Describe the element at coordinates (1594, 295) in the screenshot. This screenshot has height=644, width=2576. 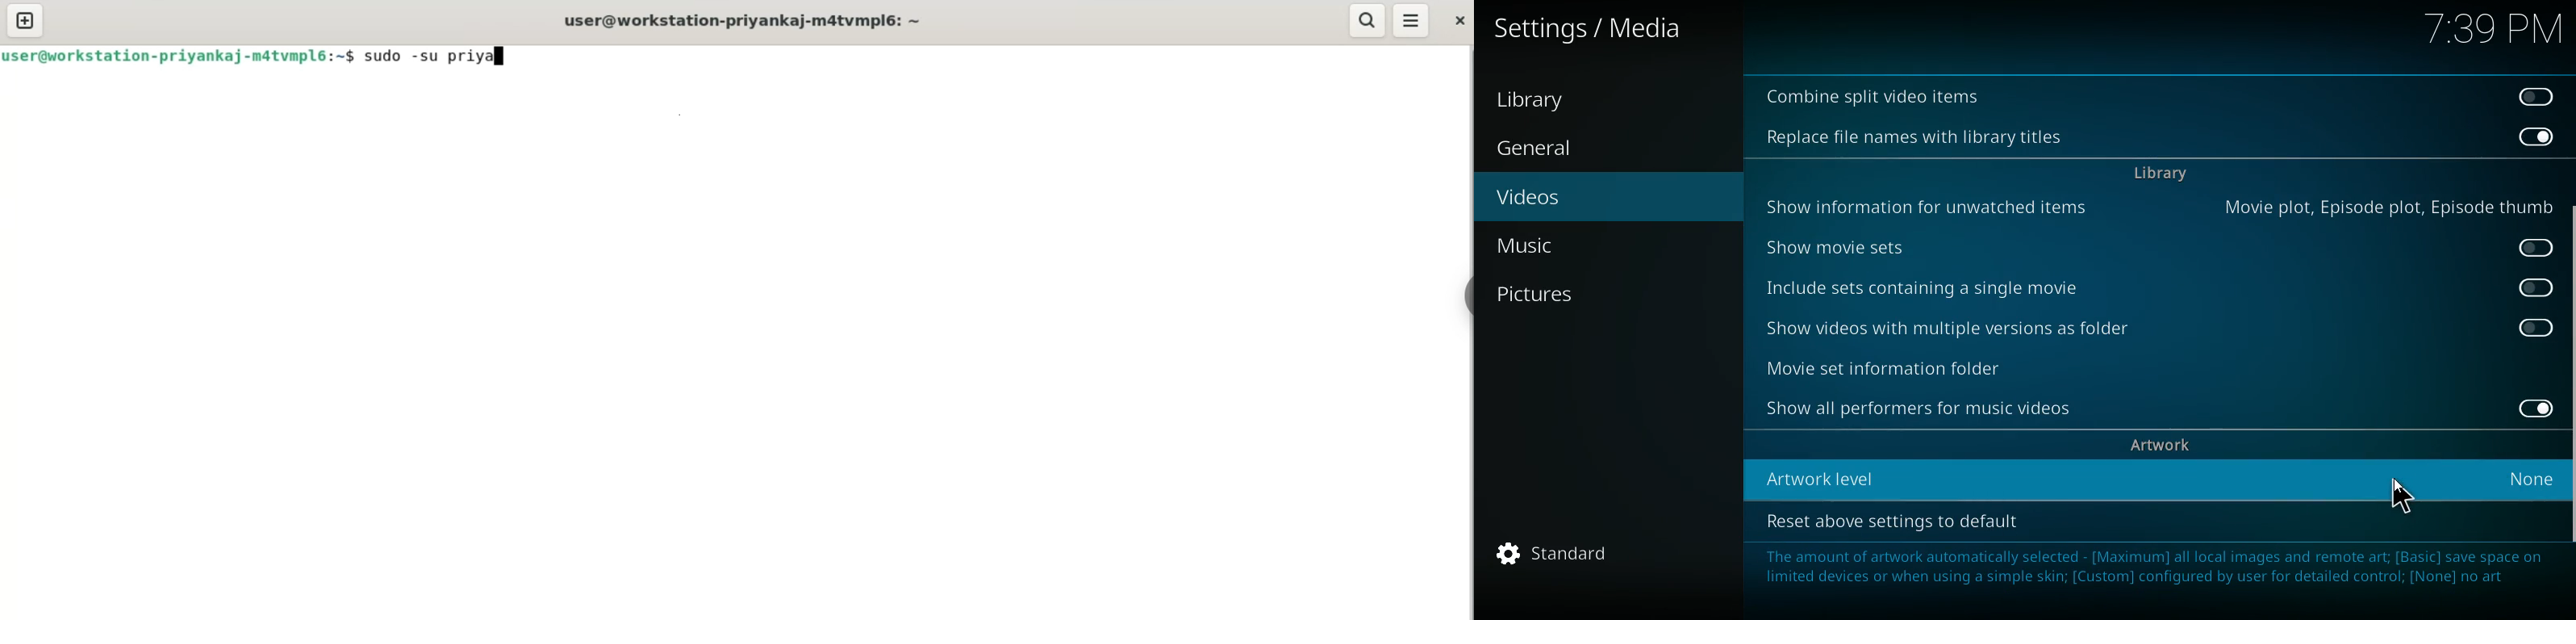
I see `pictures` at that location.